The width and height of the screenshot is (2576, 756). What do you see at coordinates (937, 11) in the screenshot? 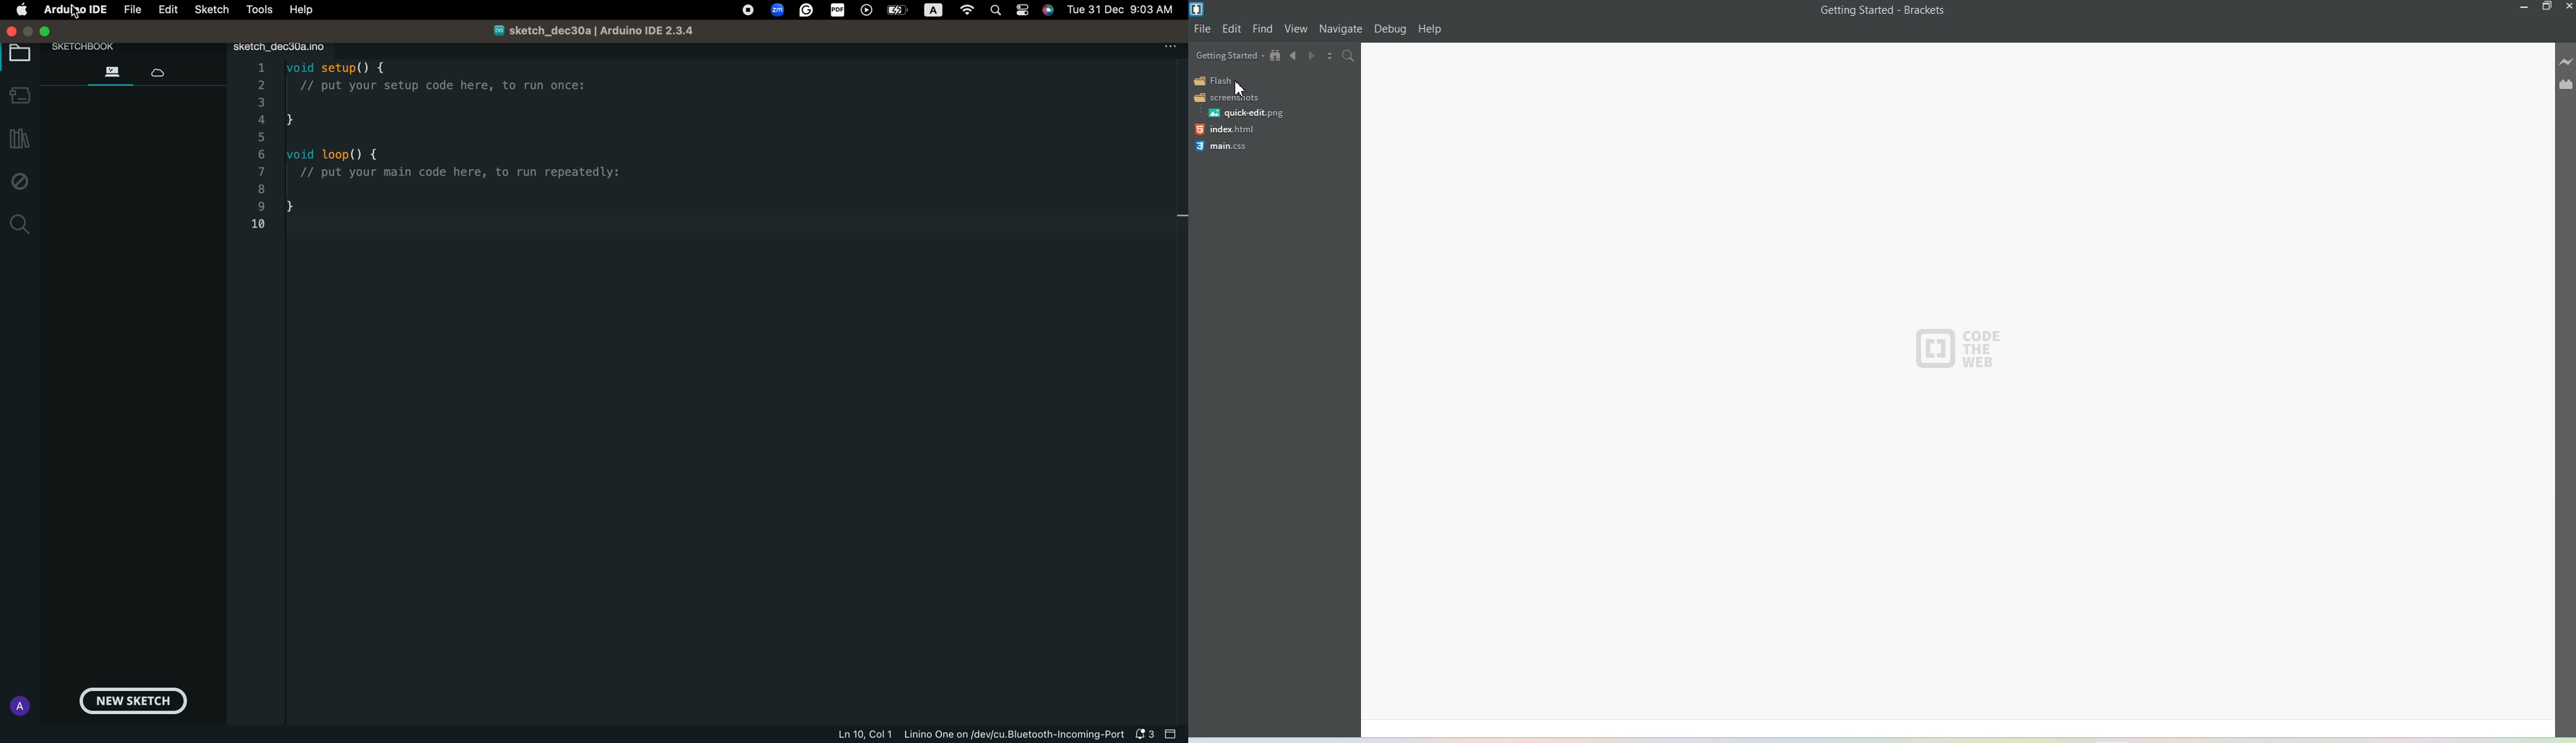
I see `Brightness` at bounding box center [937, 11].